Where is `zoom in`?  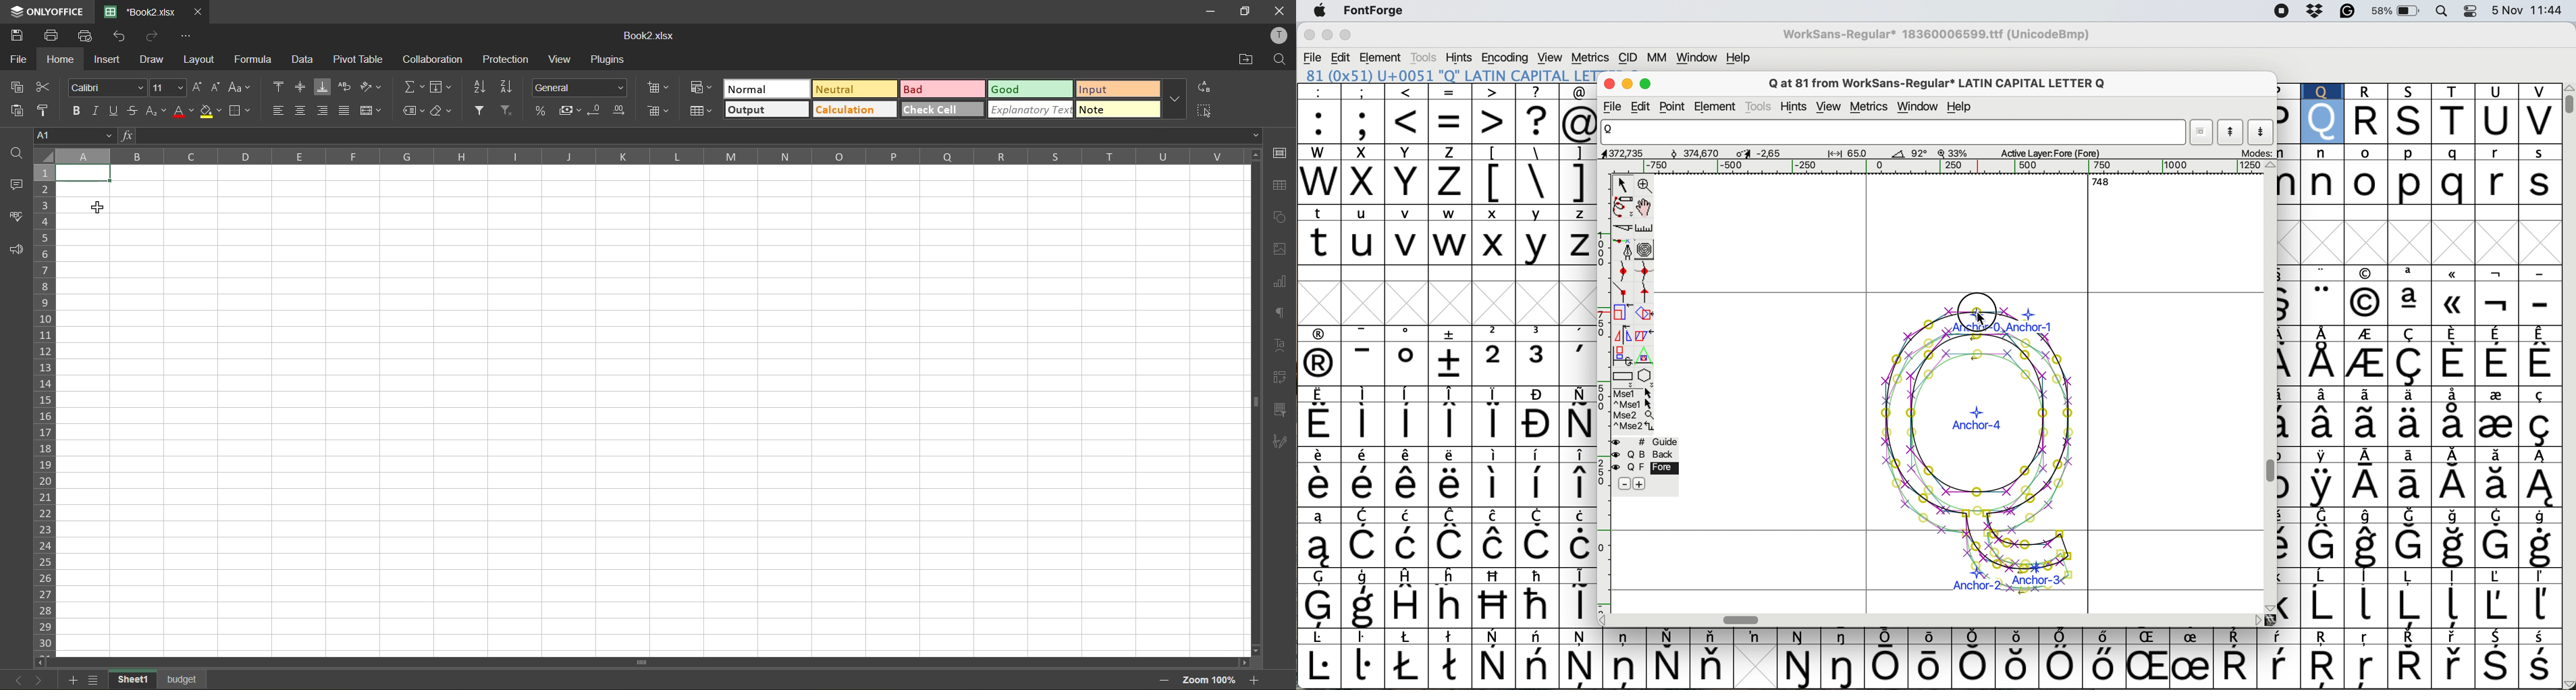 zoom in is located at coordinates (1258, 679).